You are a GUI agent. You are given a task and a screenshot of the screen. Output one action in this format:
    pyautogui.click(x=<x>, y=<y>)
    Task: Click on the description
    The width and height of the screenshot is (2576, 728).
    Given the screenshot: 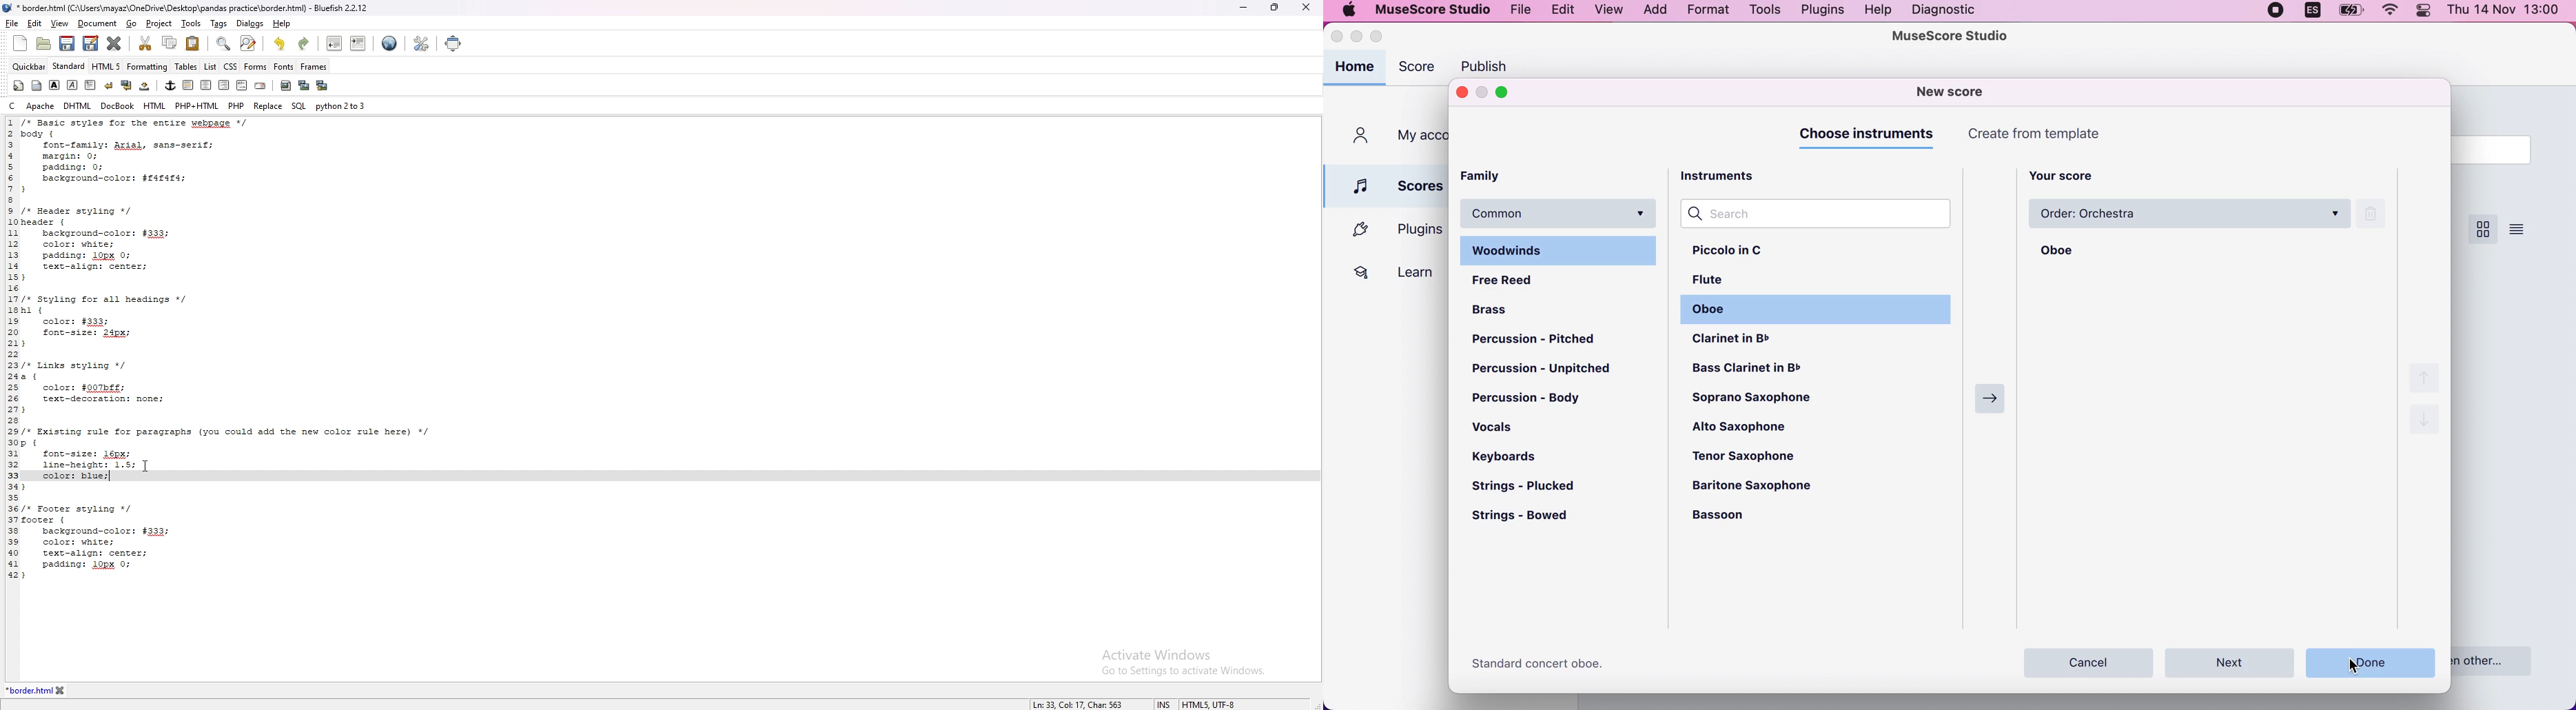 What is the action you would take?
    pyautogui.click(x=1079, y=700)
    